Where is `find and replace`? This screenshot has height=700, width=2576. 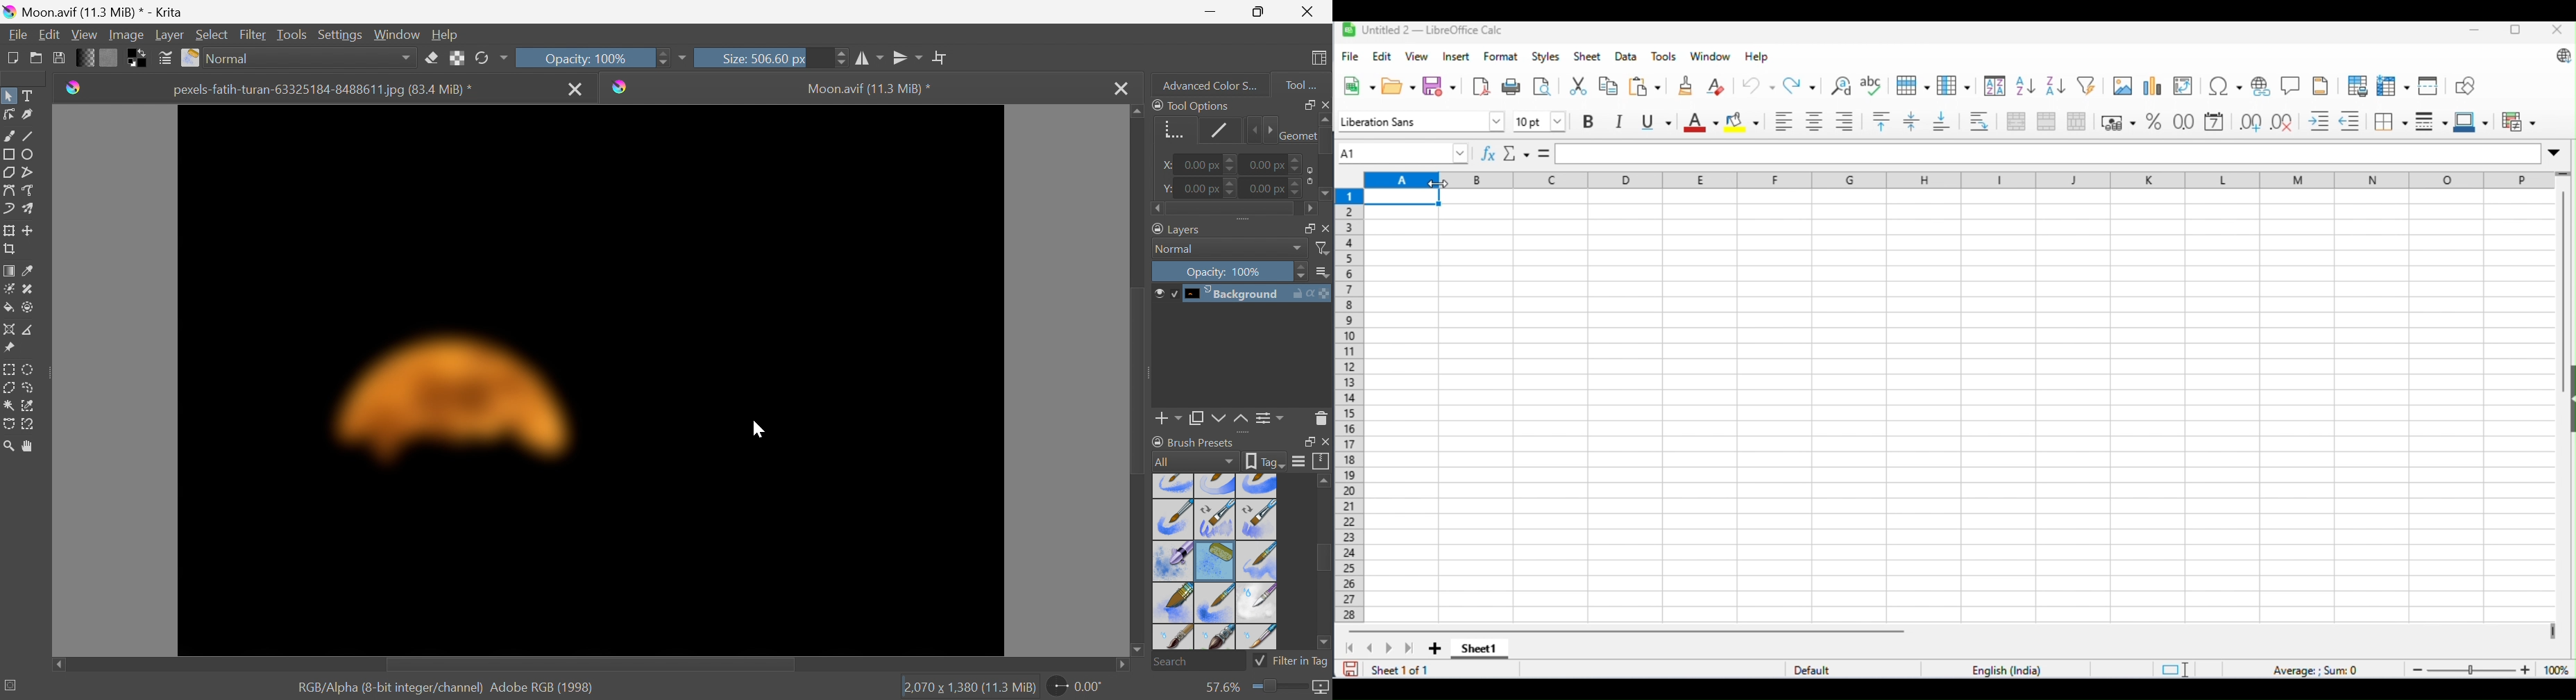 find and replace is located at coordinates (1842, 85).